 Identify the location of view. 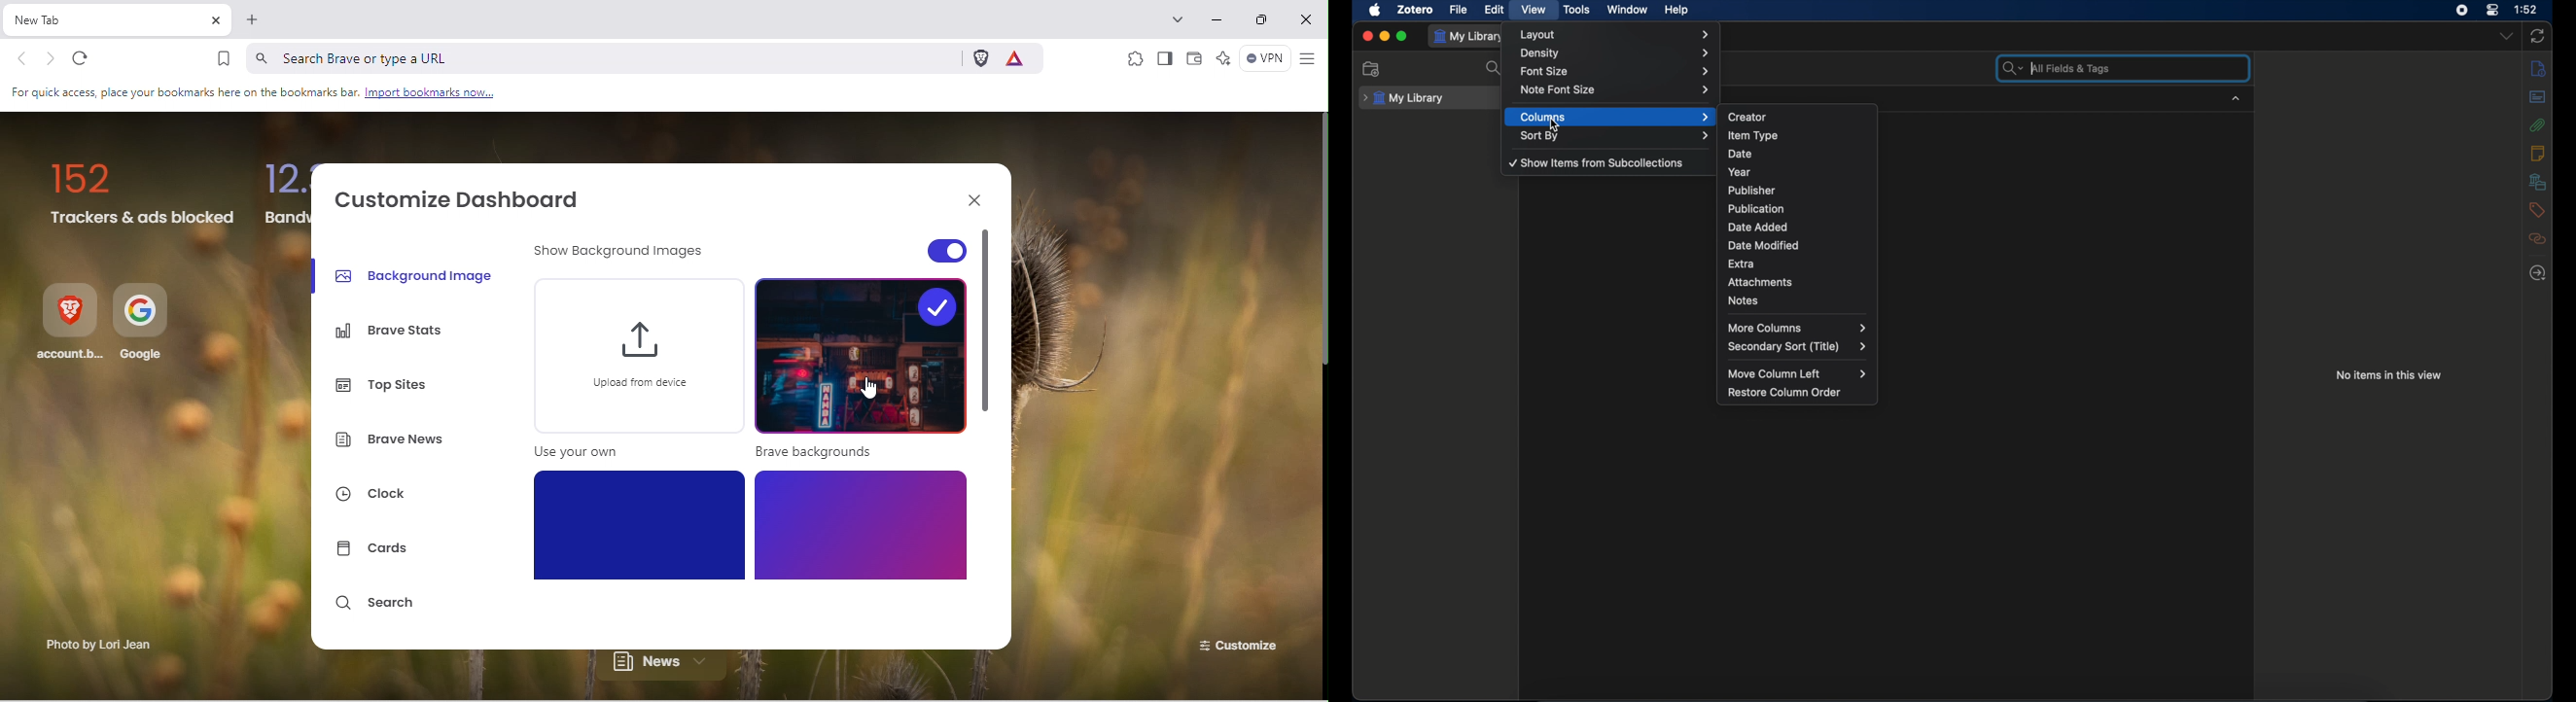
(1534, 10).